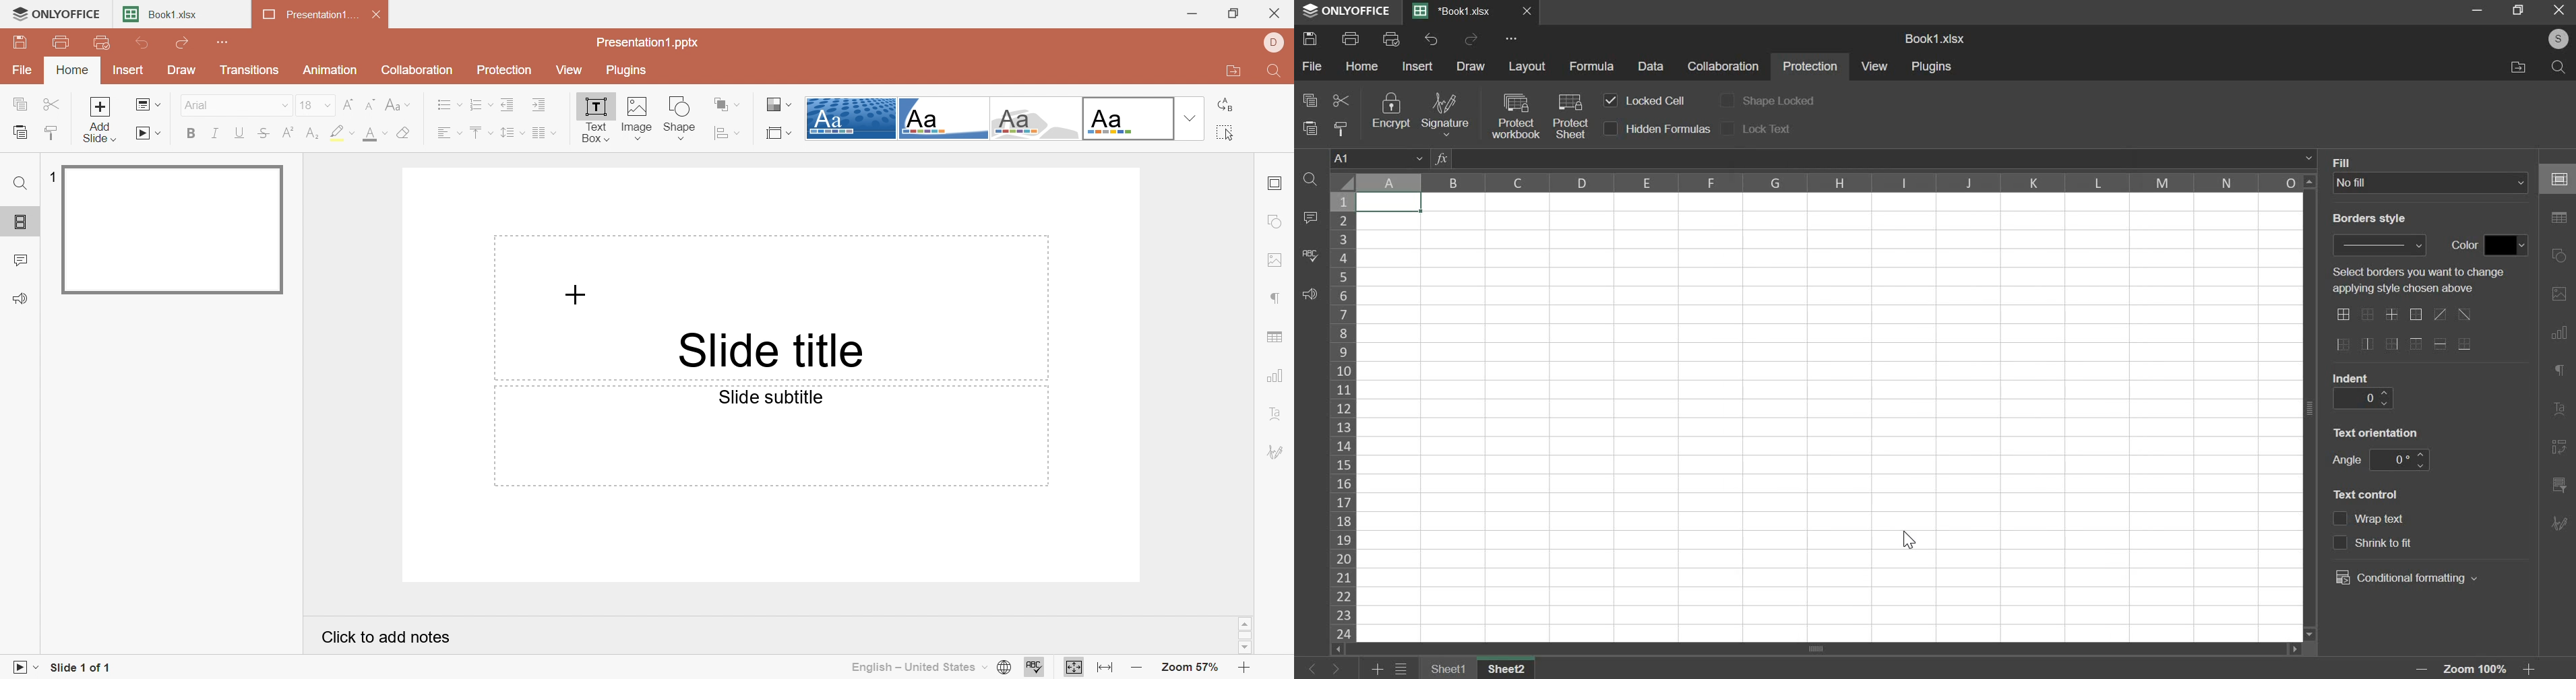  What do you see at coordinates (55, 13) in the screenshot?
I see `ONLYOFFICE` at bounding box center [55, 13].